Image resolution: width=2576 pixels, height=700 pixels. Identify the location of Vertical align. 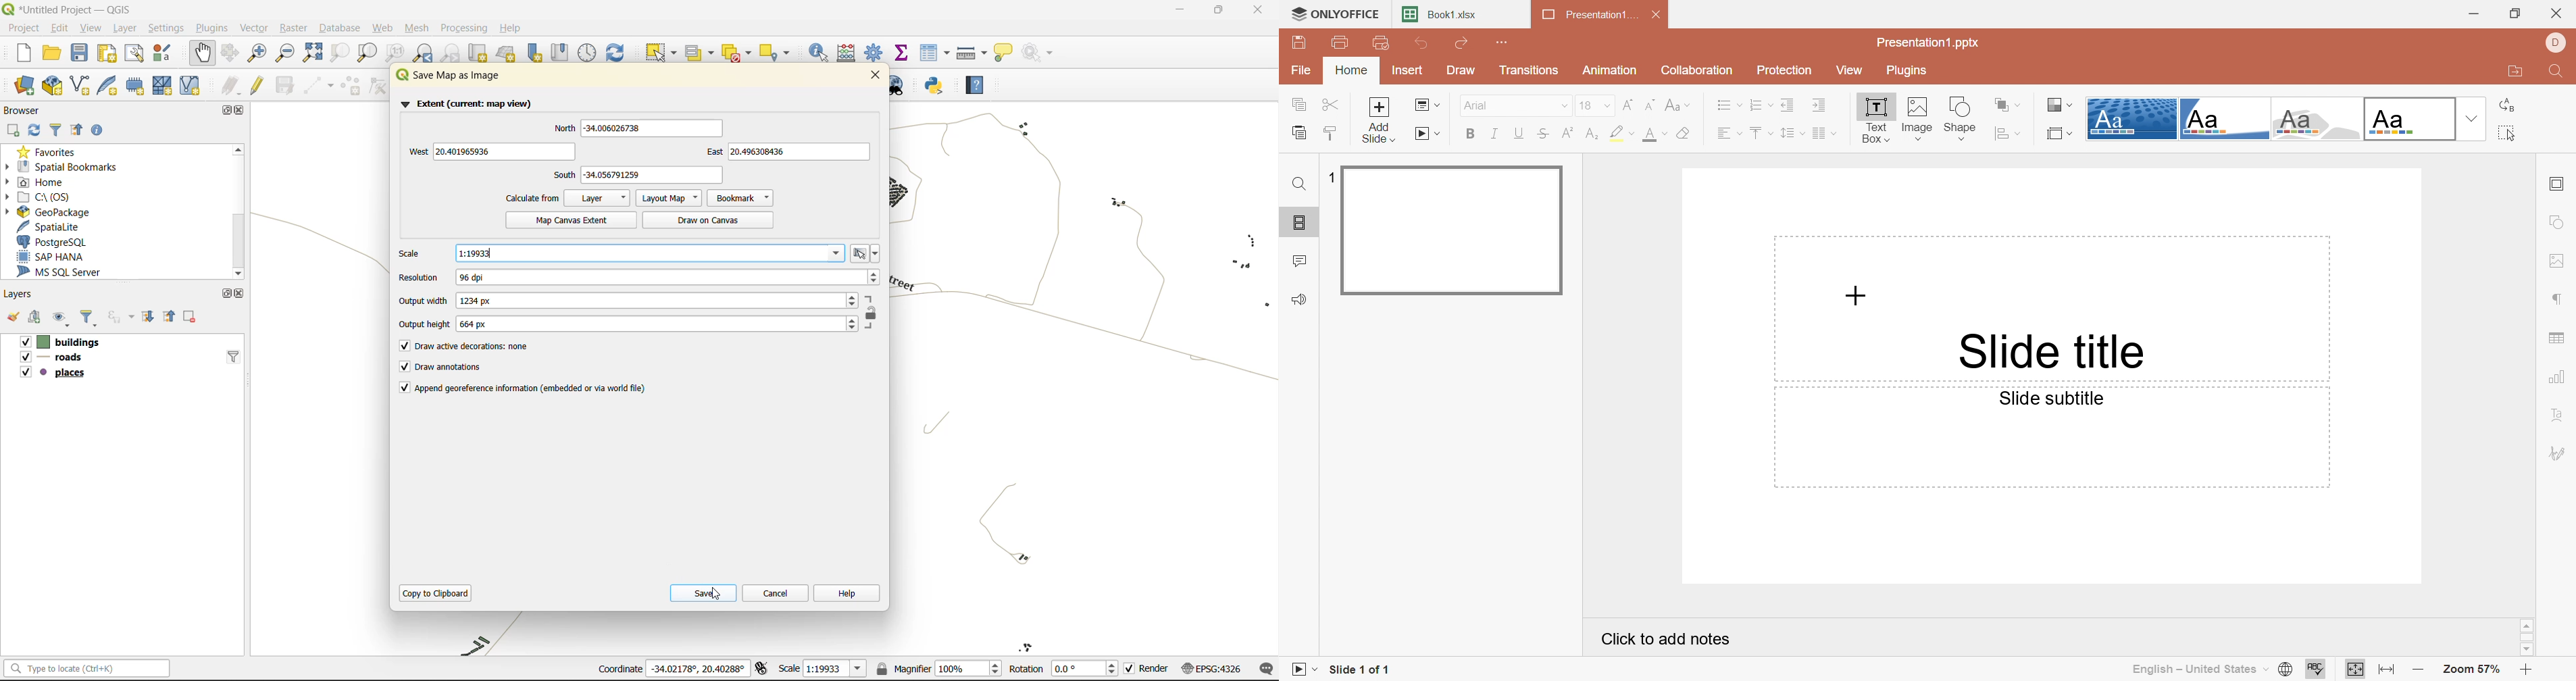
(1760, 130).